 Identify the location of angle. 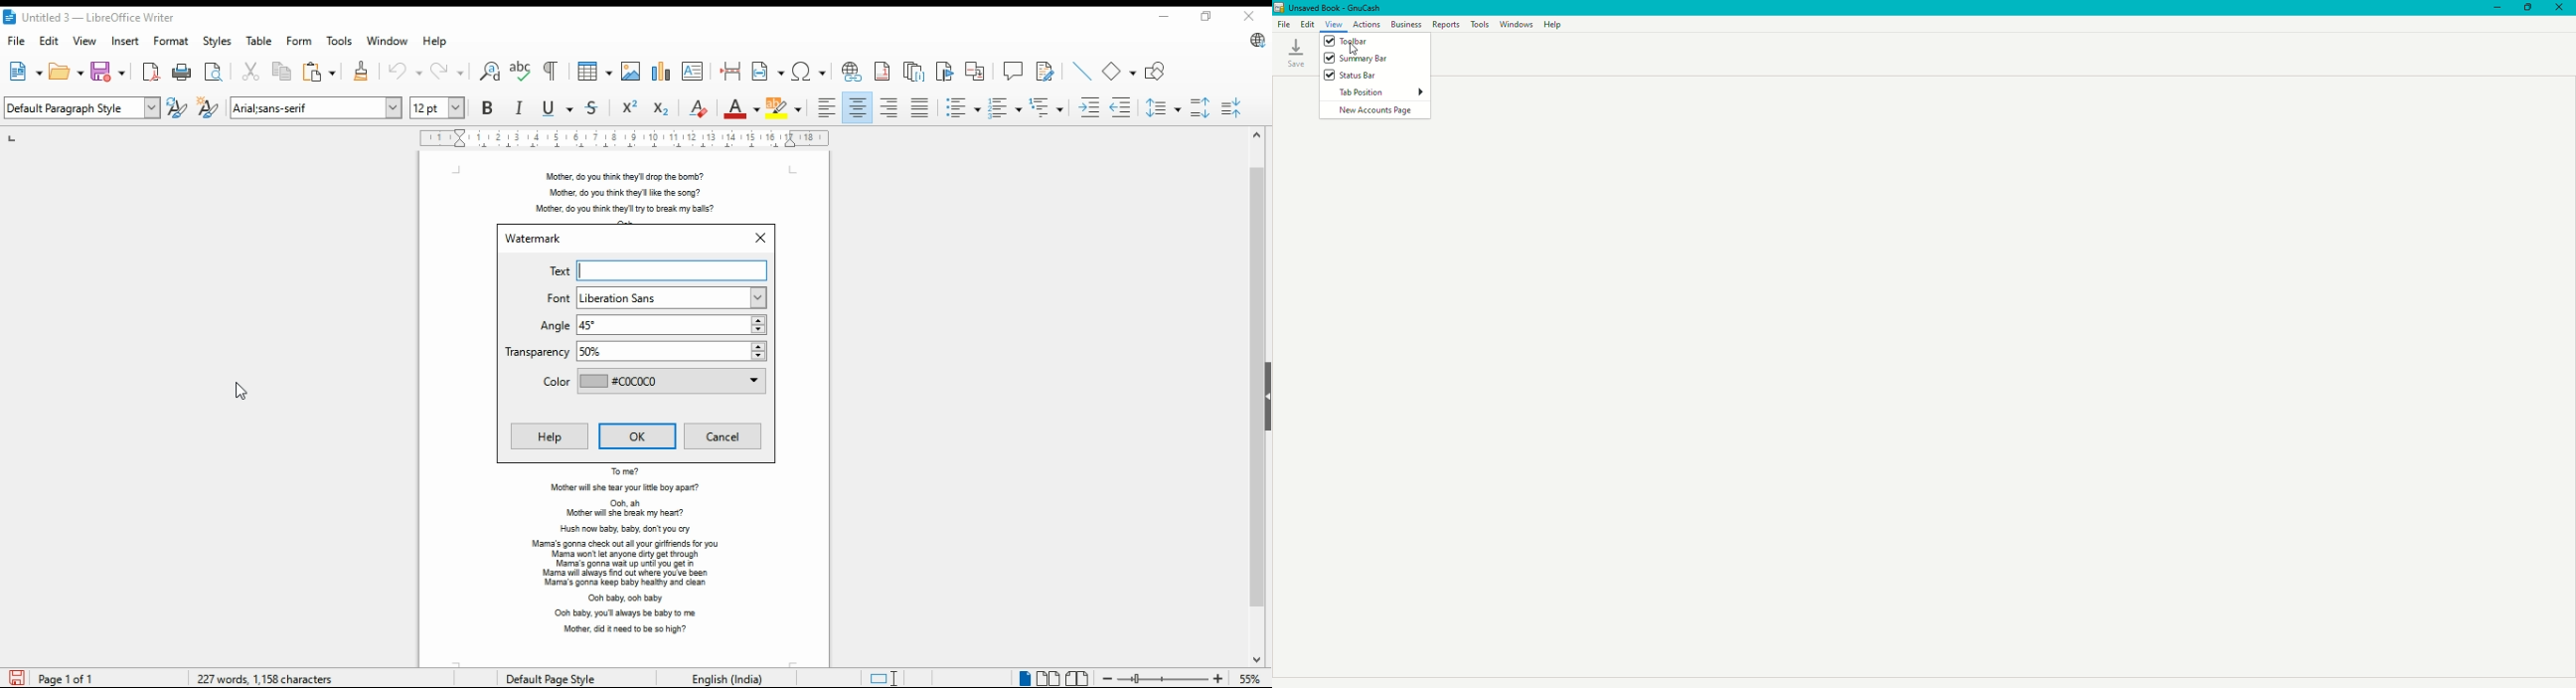
(651, 325).